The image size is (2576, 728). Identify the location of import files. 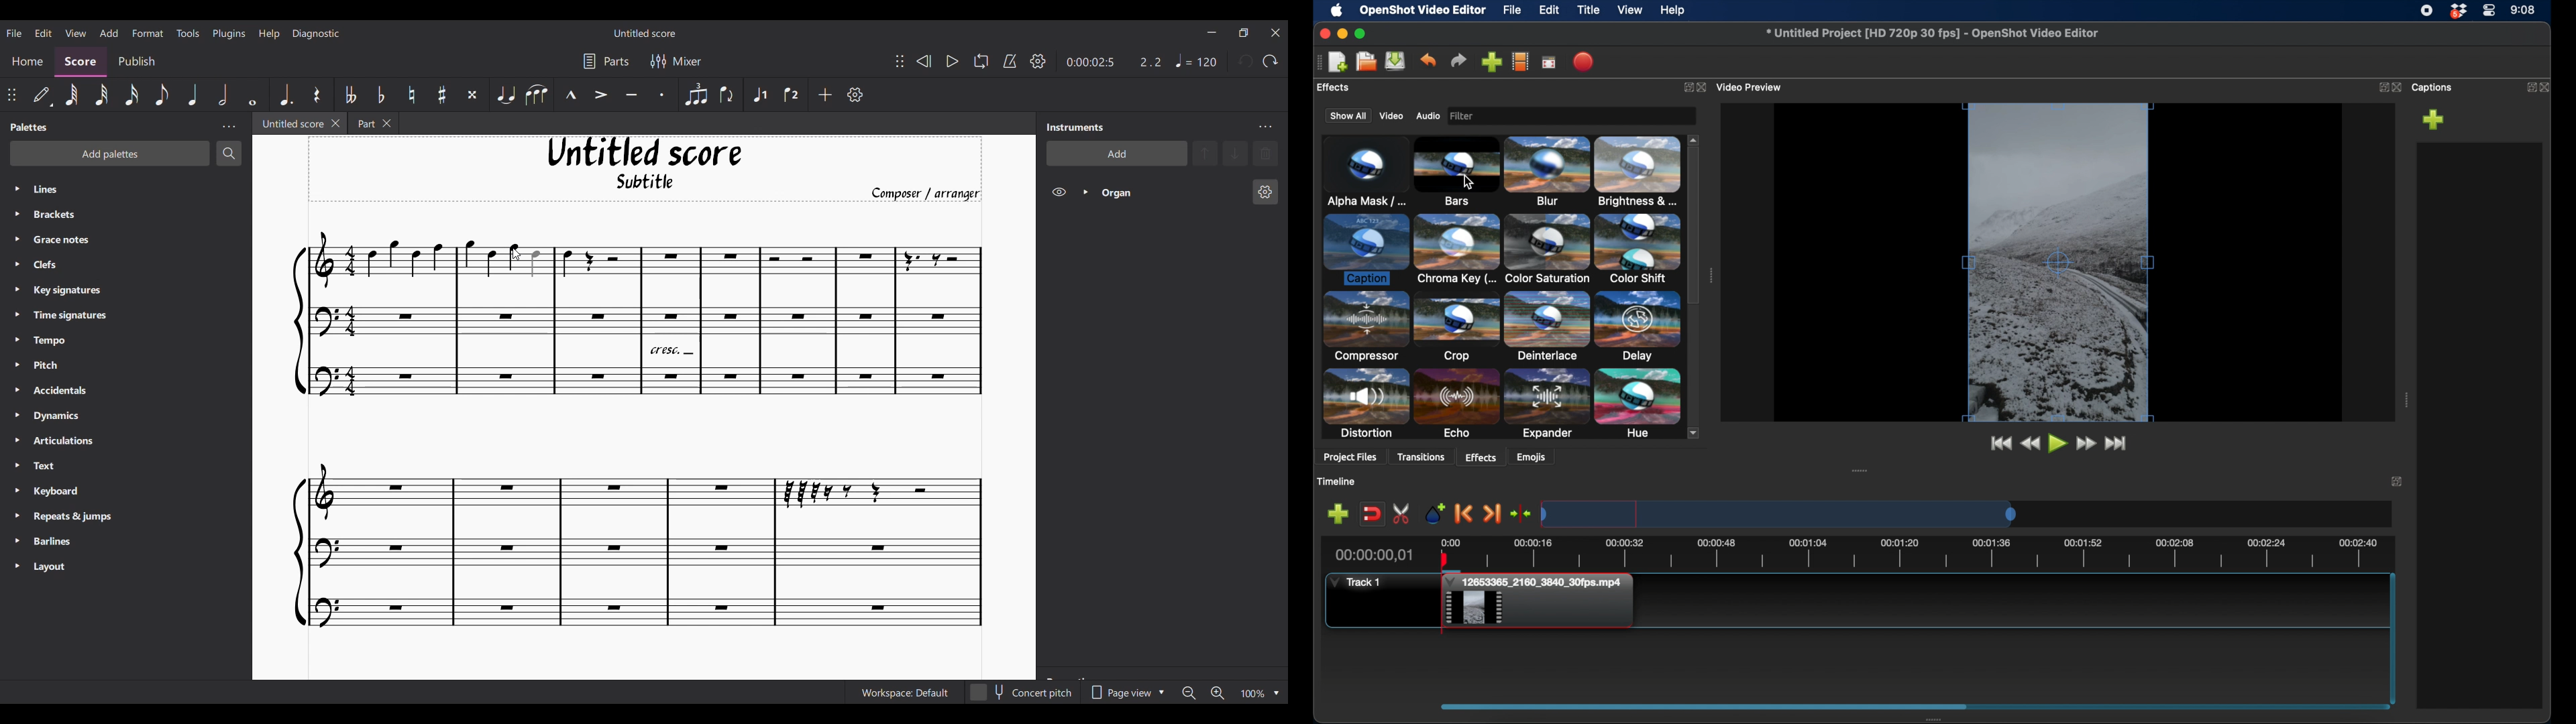
(1491, 62).